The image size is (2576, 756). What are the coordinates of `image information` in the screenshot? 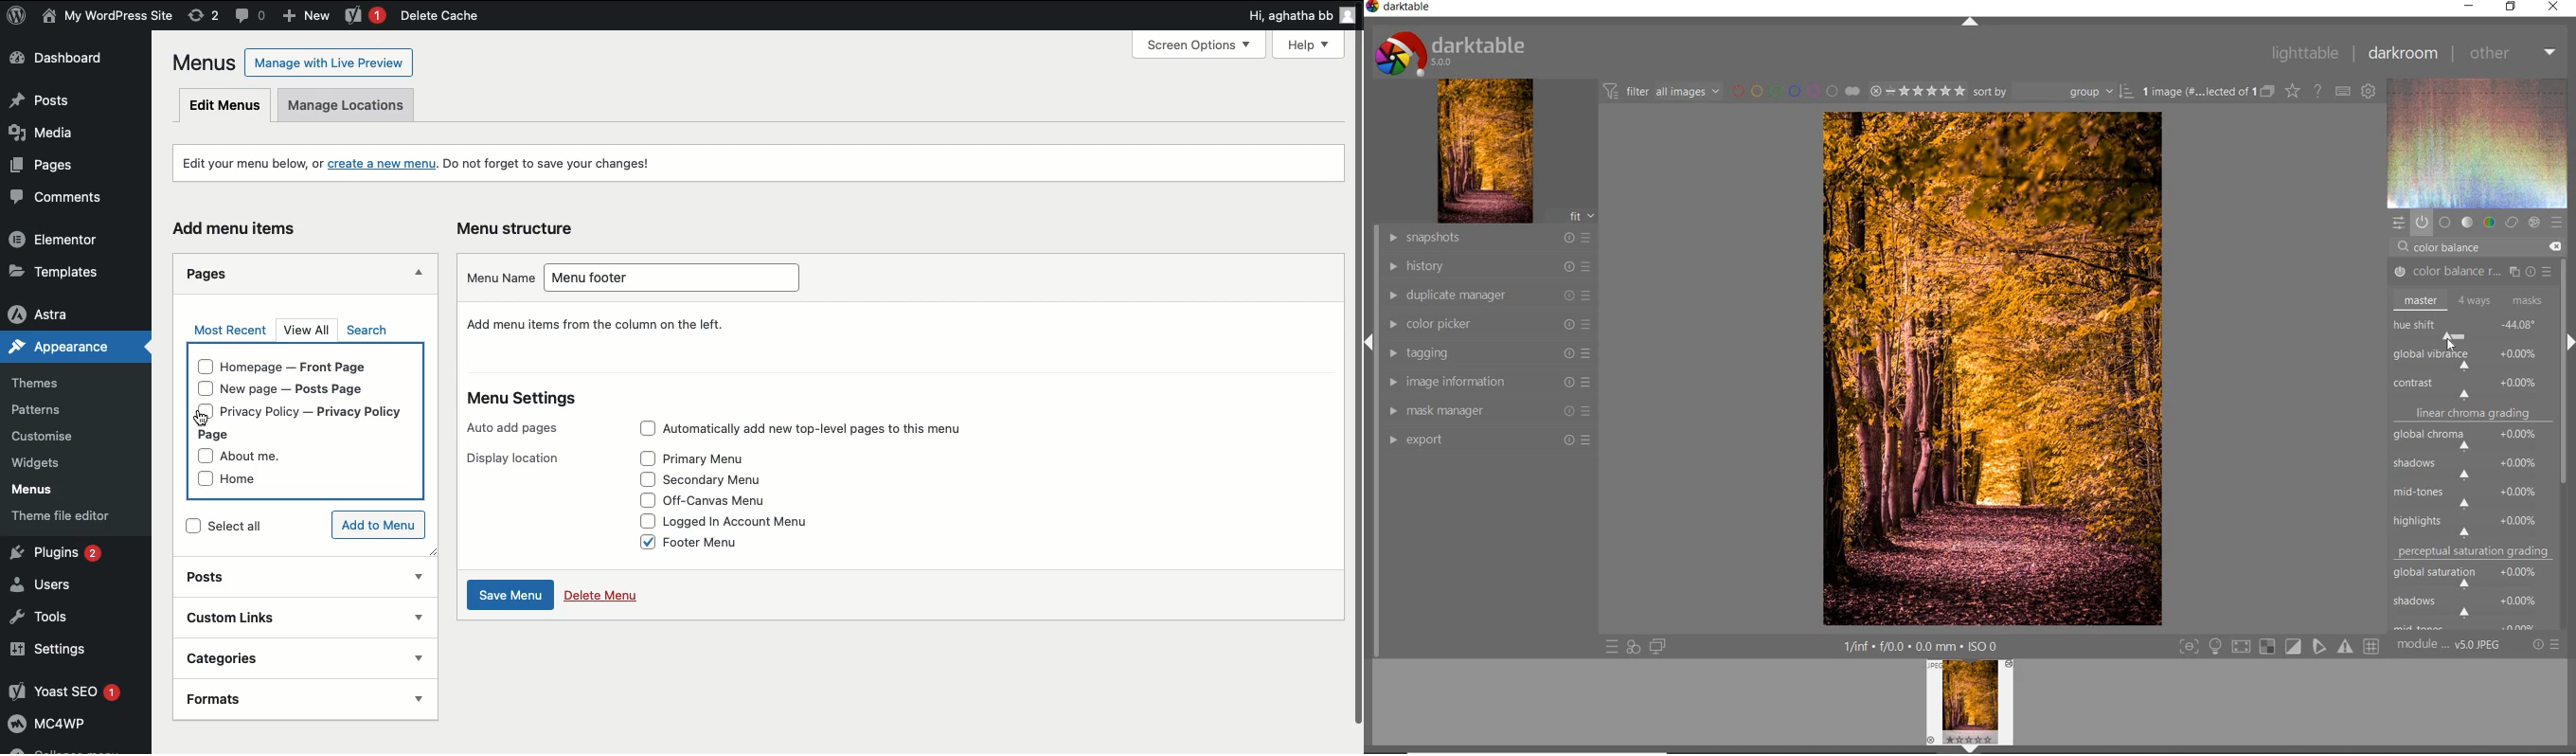 It's located at (1487, 381).